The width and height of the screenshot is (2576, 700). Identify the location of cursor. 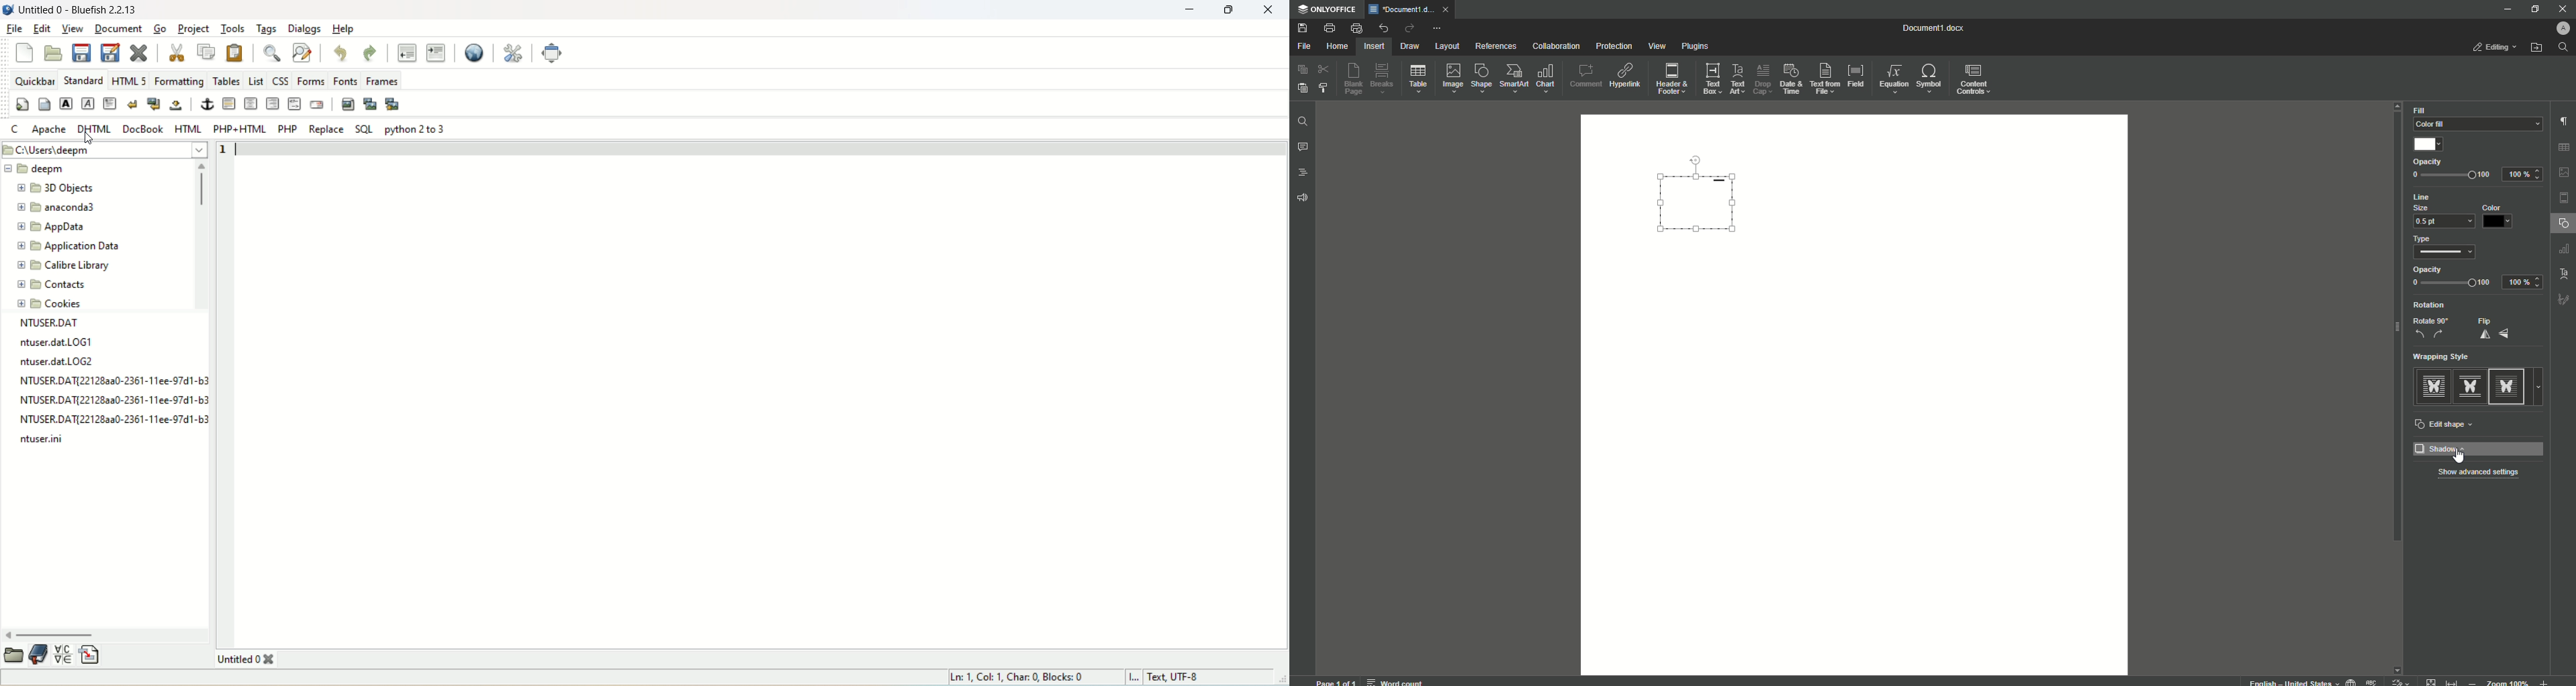
(2464, 459).